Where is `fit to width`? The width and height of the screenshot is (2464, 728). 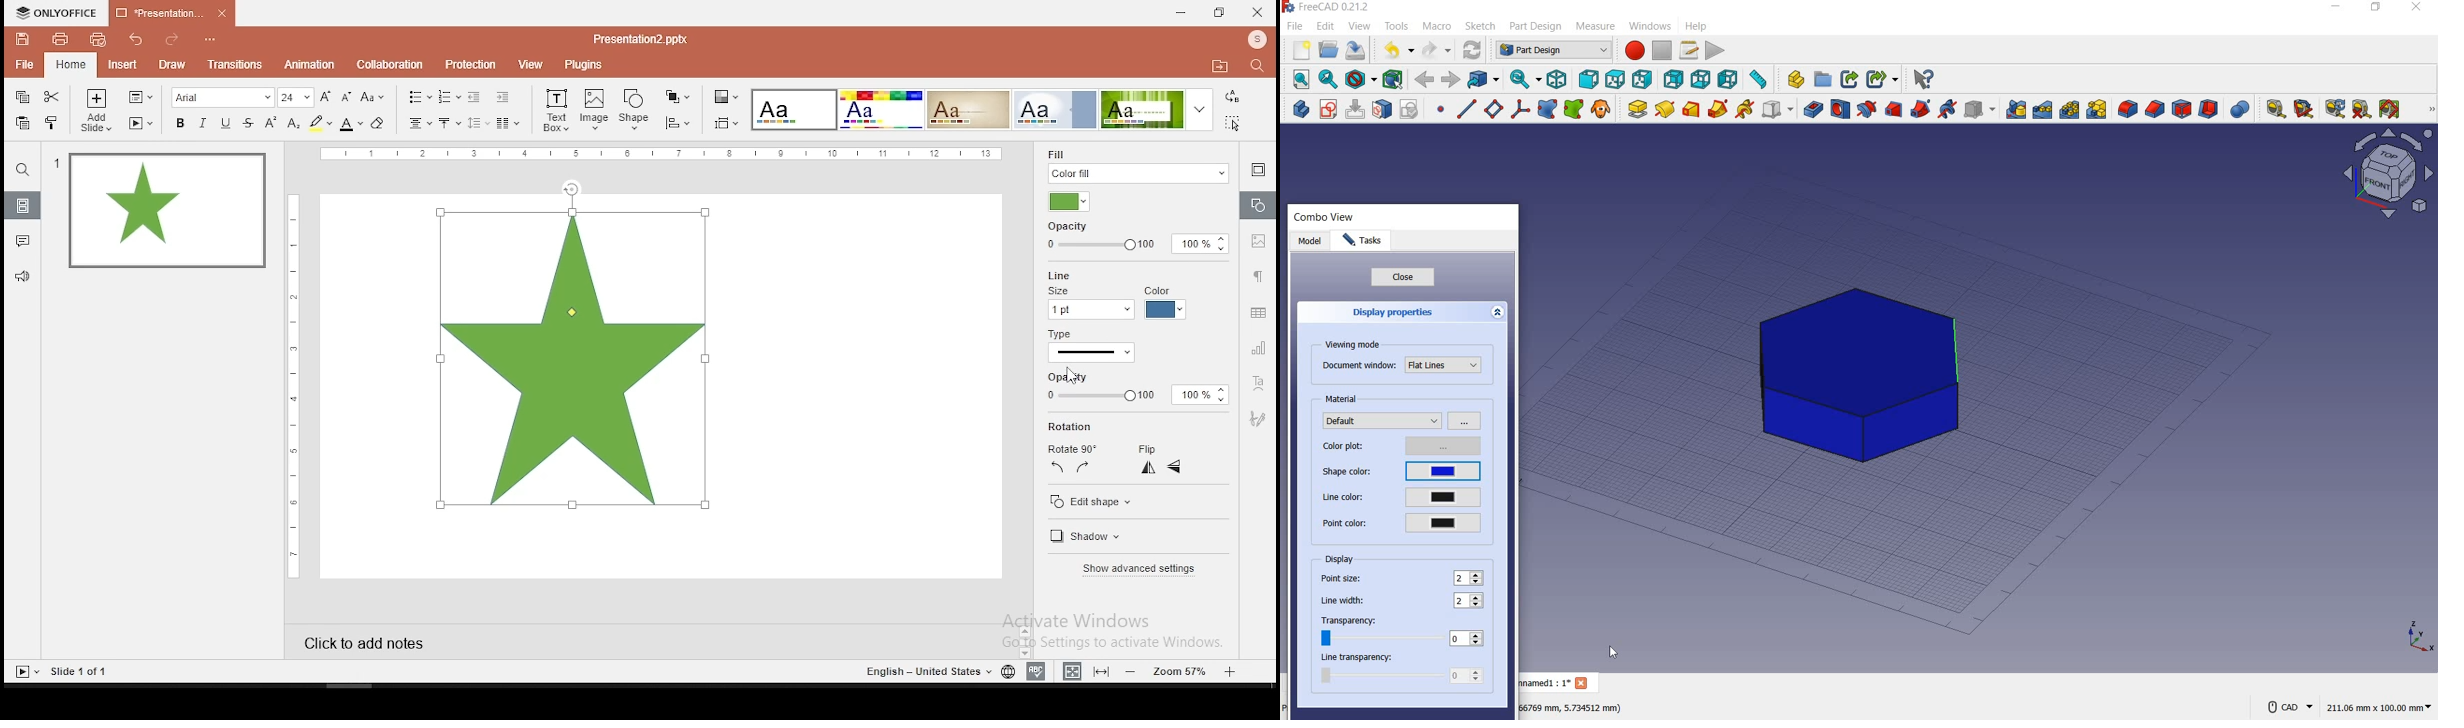
fit to width is located at coordinates (1072, 670).